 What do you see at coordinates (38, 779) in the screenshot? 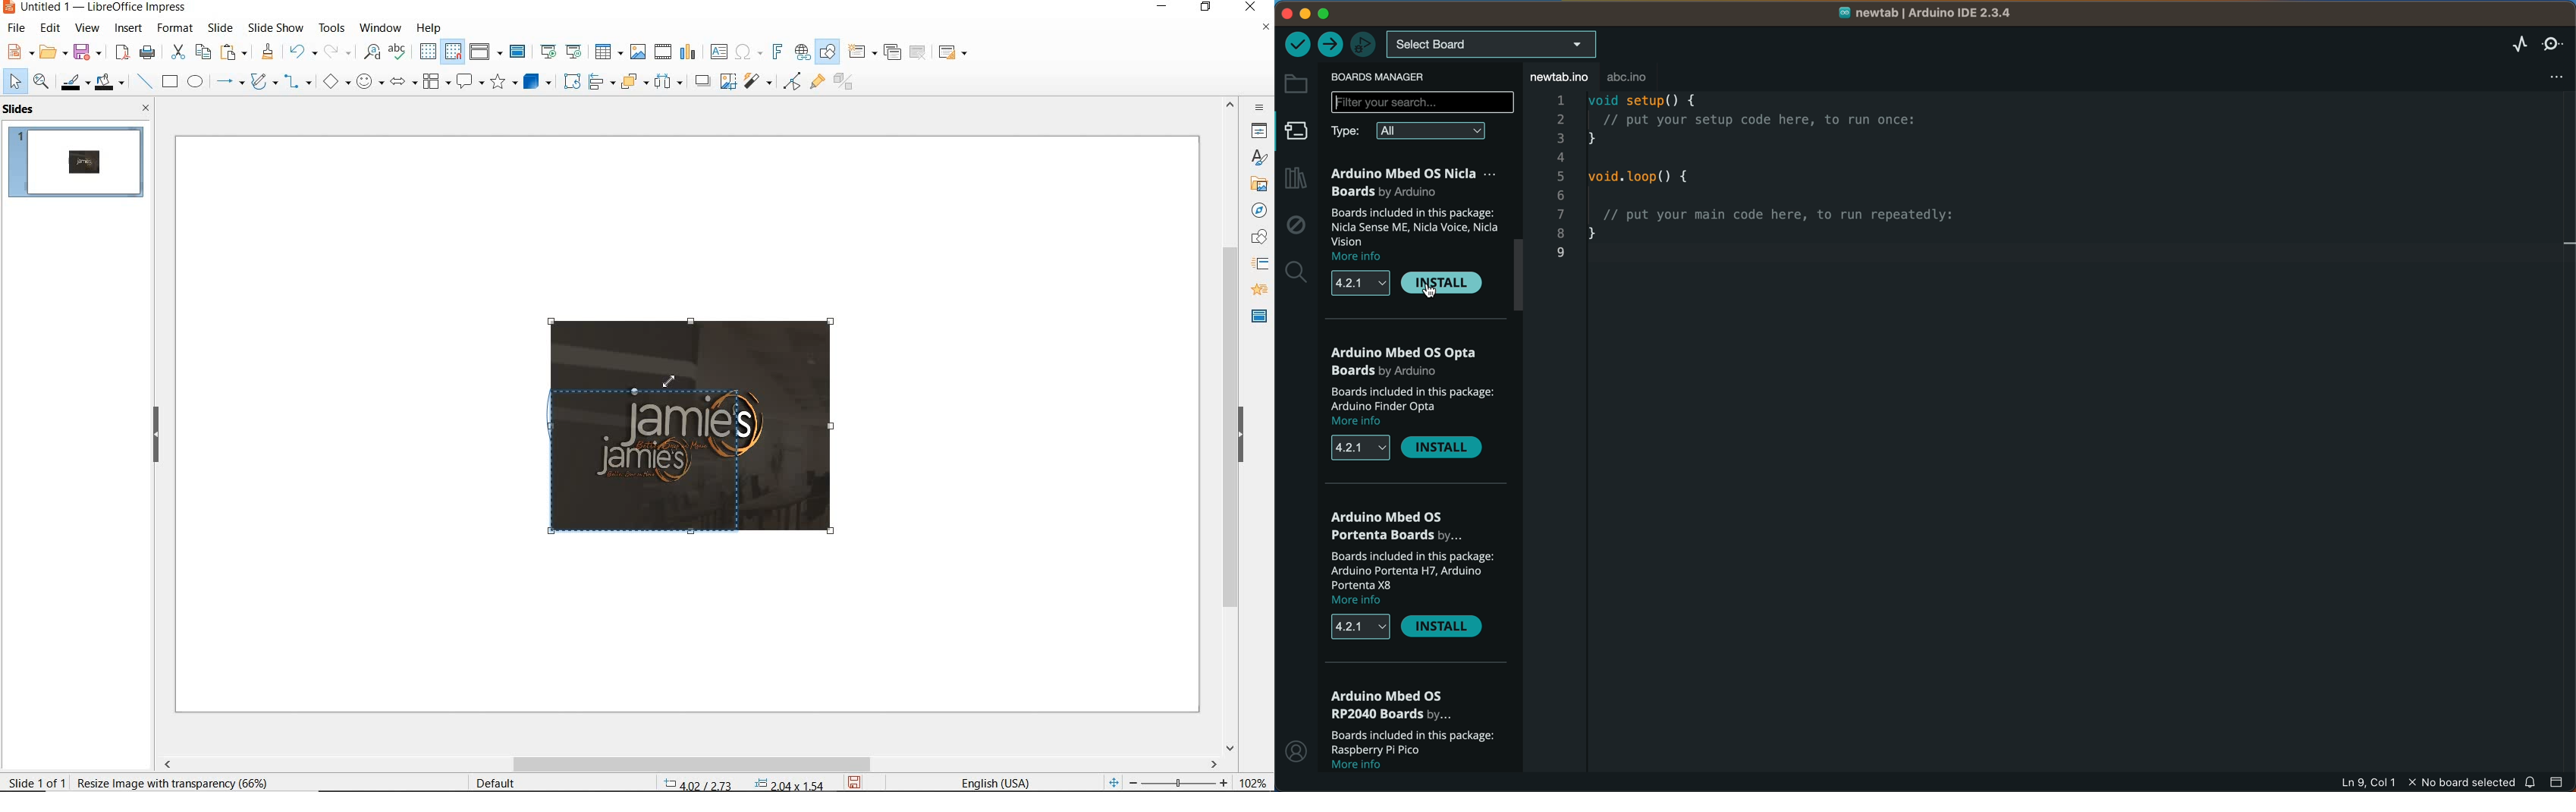
I see `slide 1 of 1` at bounding box center [38, 779].